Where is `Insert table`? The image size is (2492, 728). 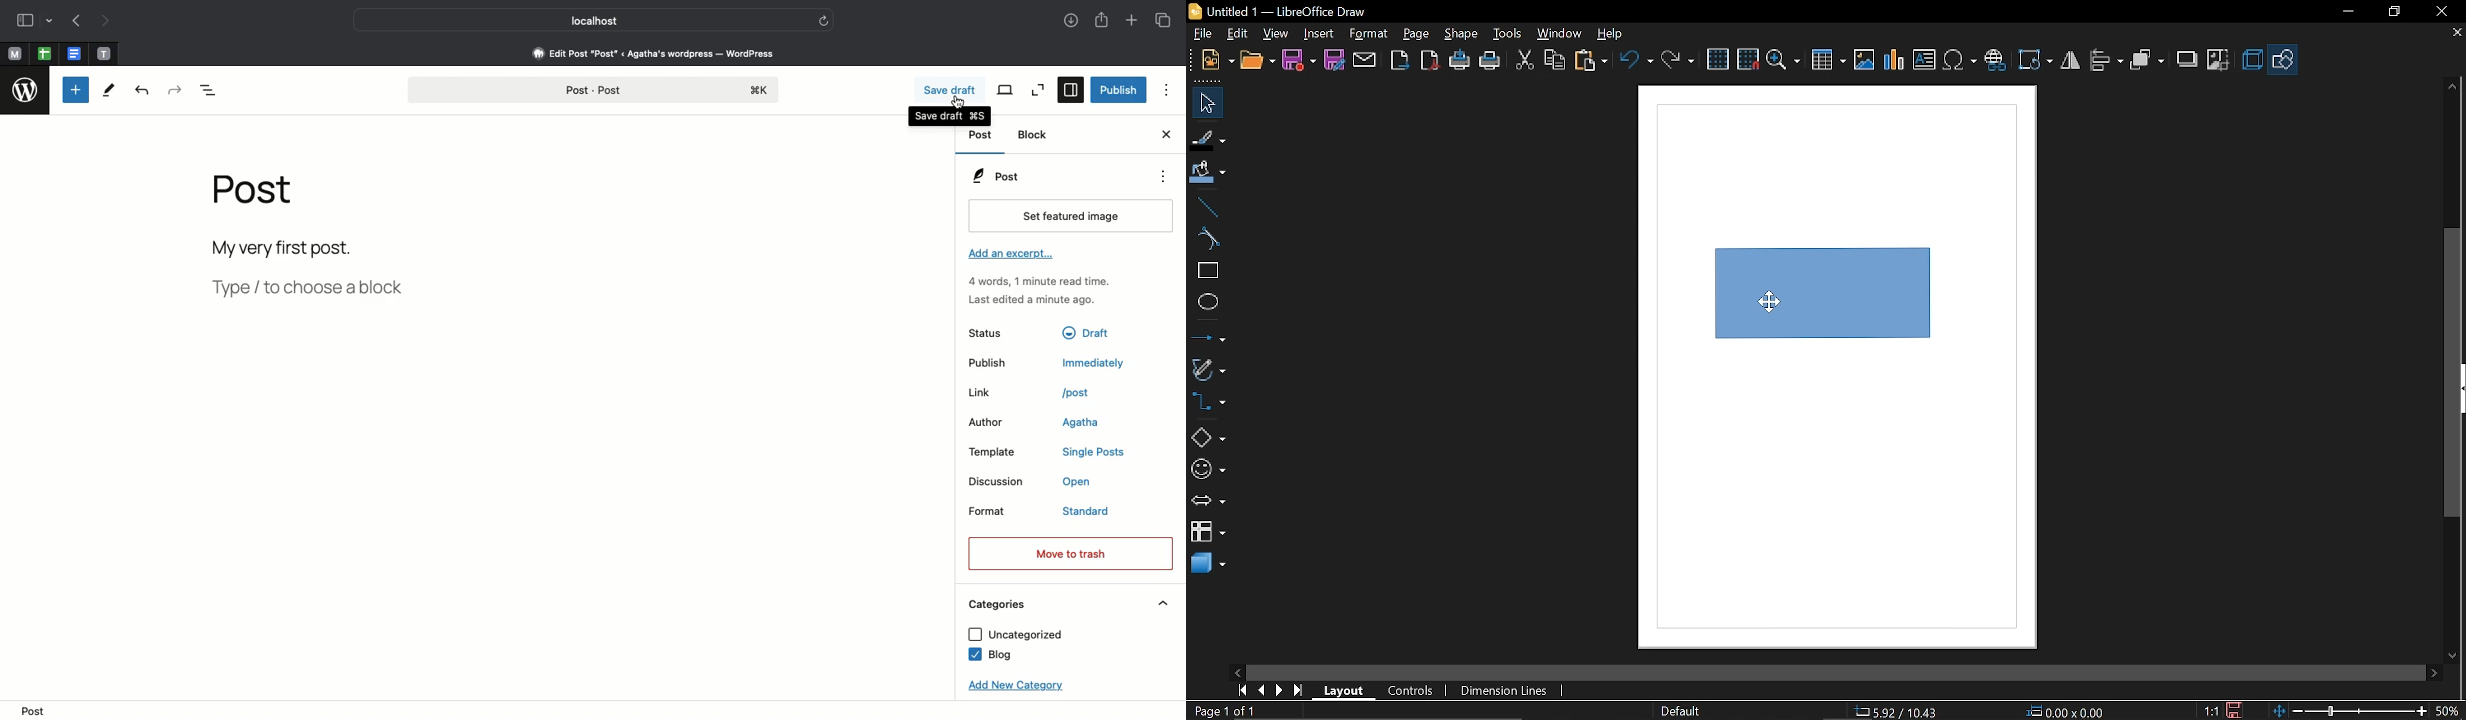 Insert table is located at coordinates (1829, 61).